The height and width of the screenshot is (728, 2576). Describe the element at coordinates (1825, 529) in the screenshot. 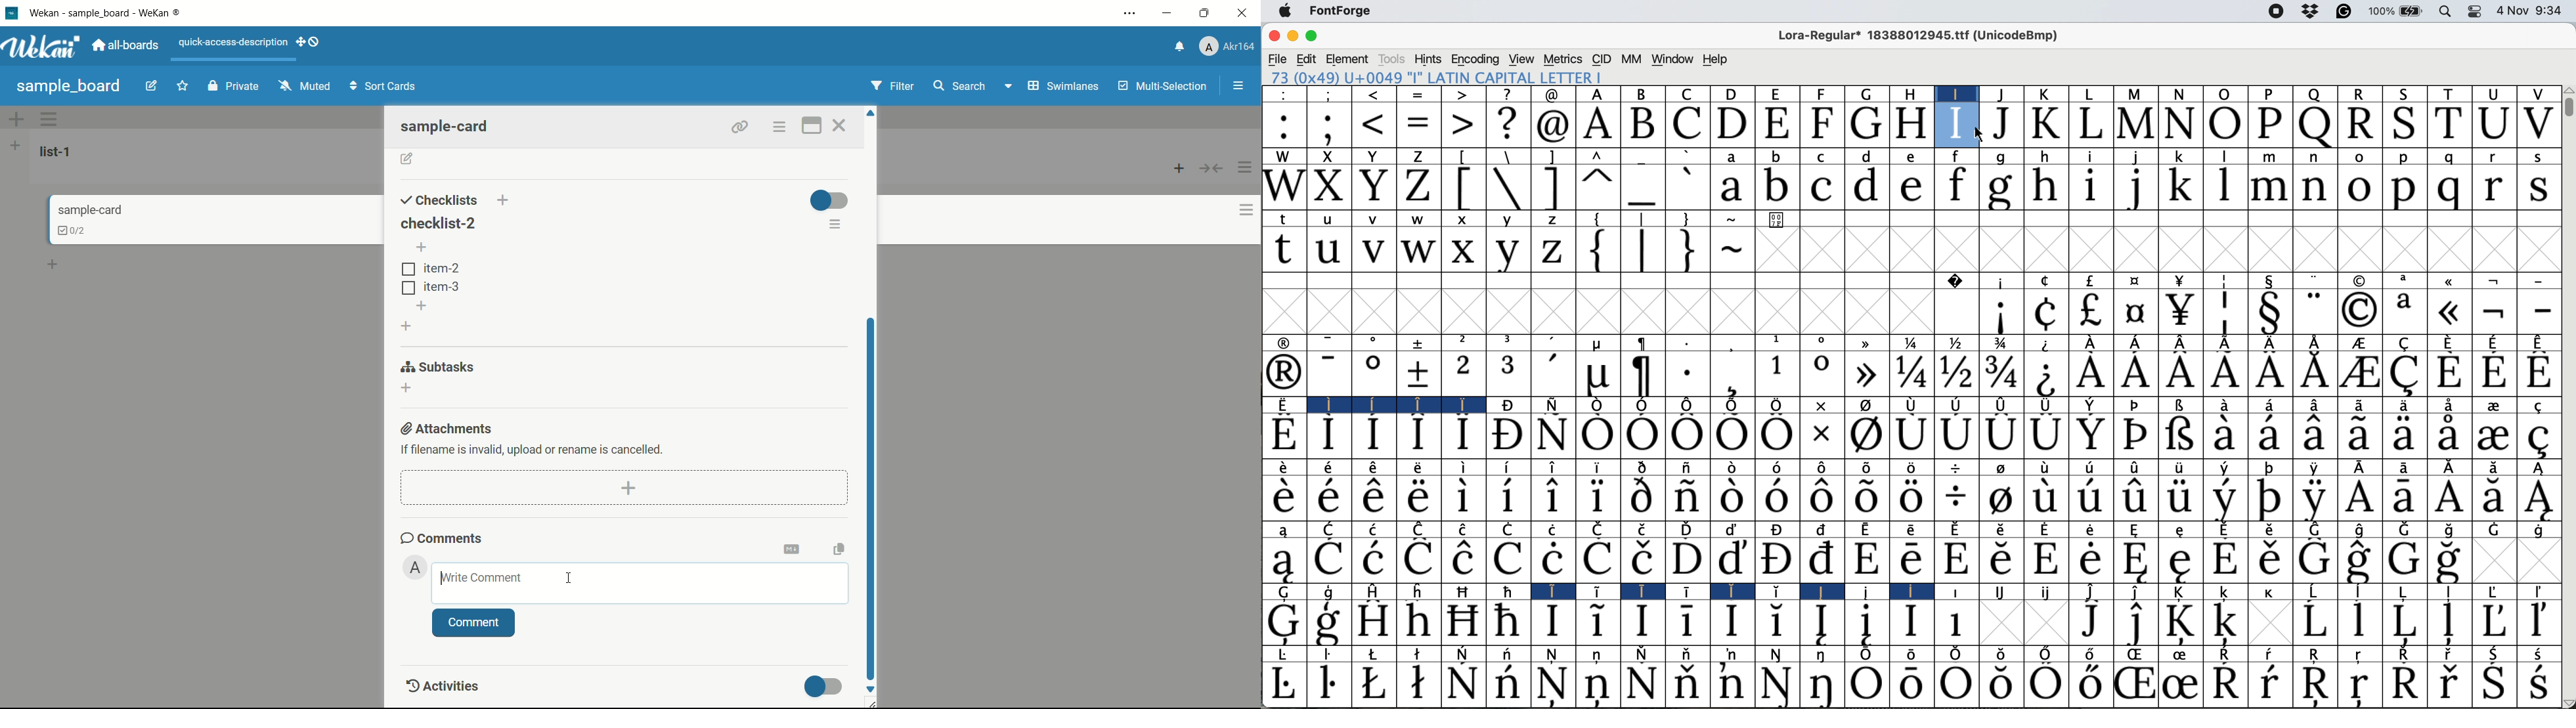

I see `Symbol` at that location.